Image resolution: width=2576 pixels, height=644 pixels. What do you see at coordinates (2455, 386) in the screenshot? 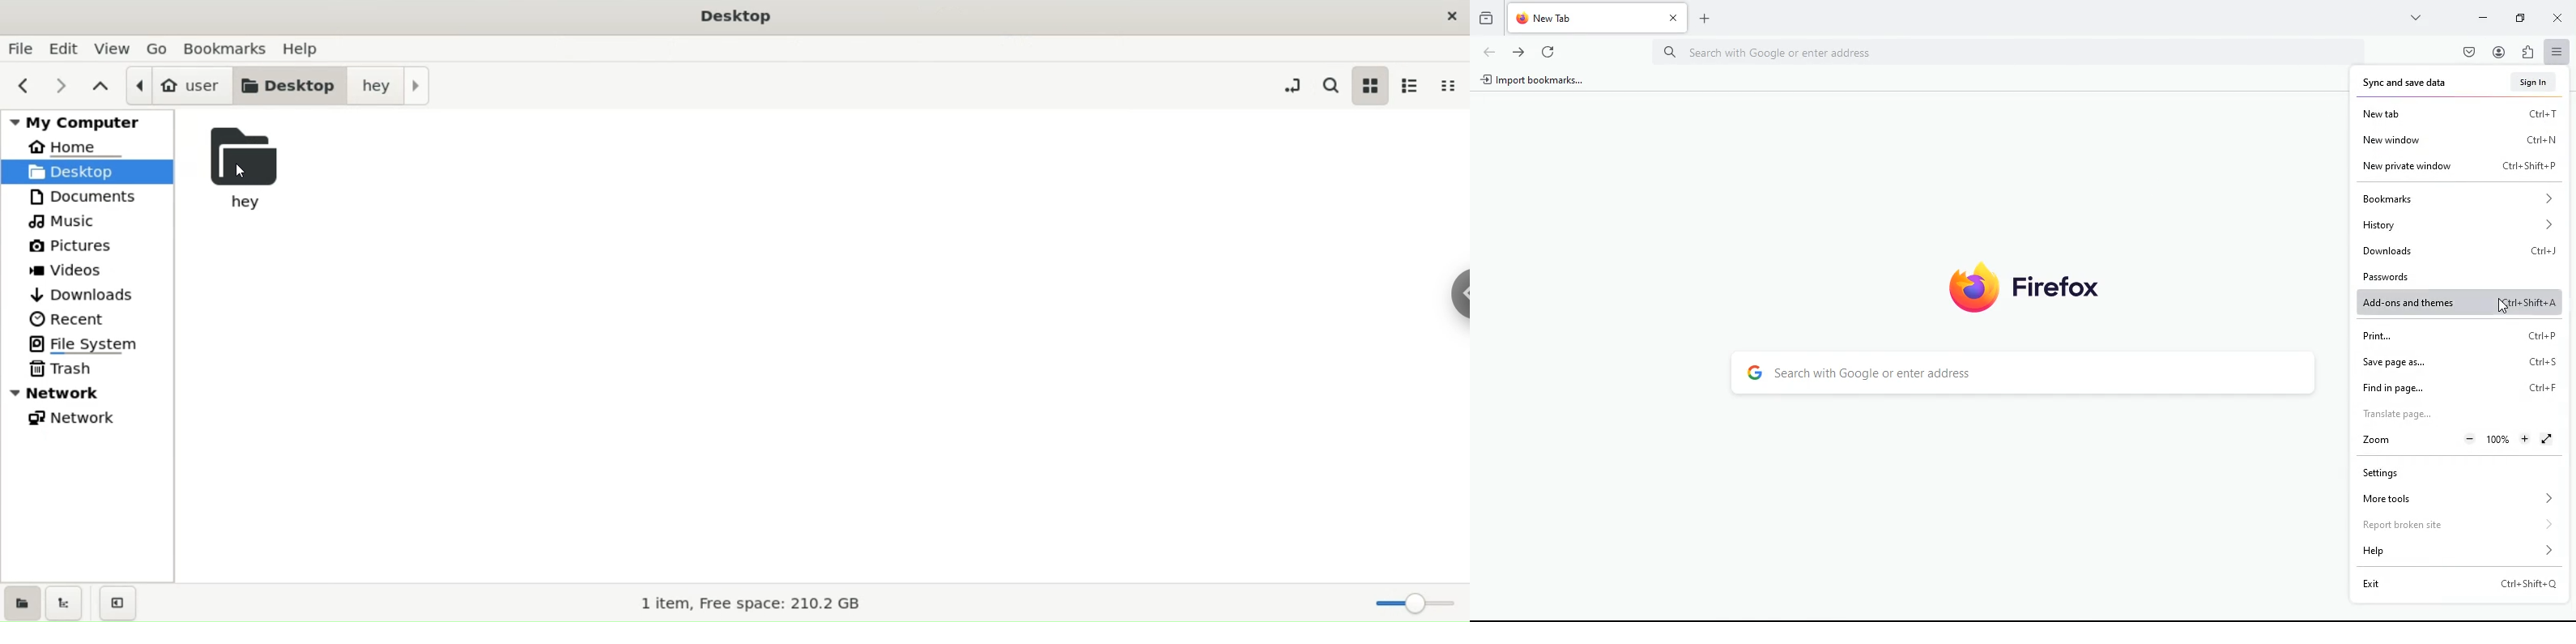
I see `find in page` at bounding box center [2455, 386].